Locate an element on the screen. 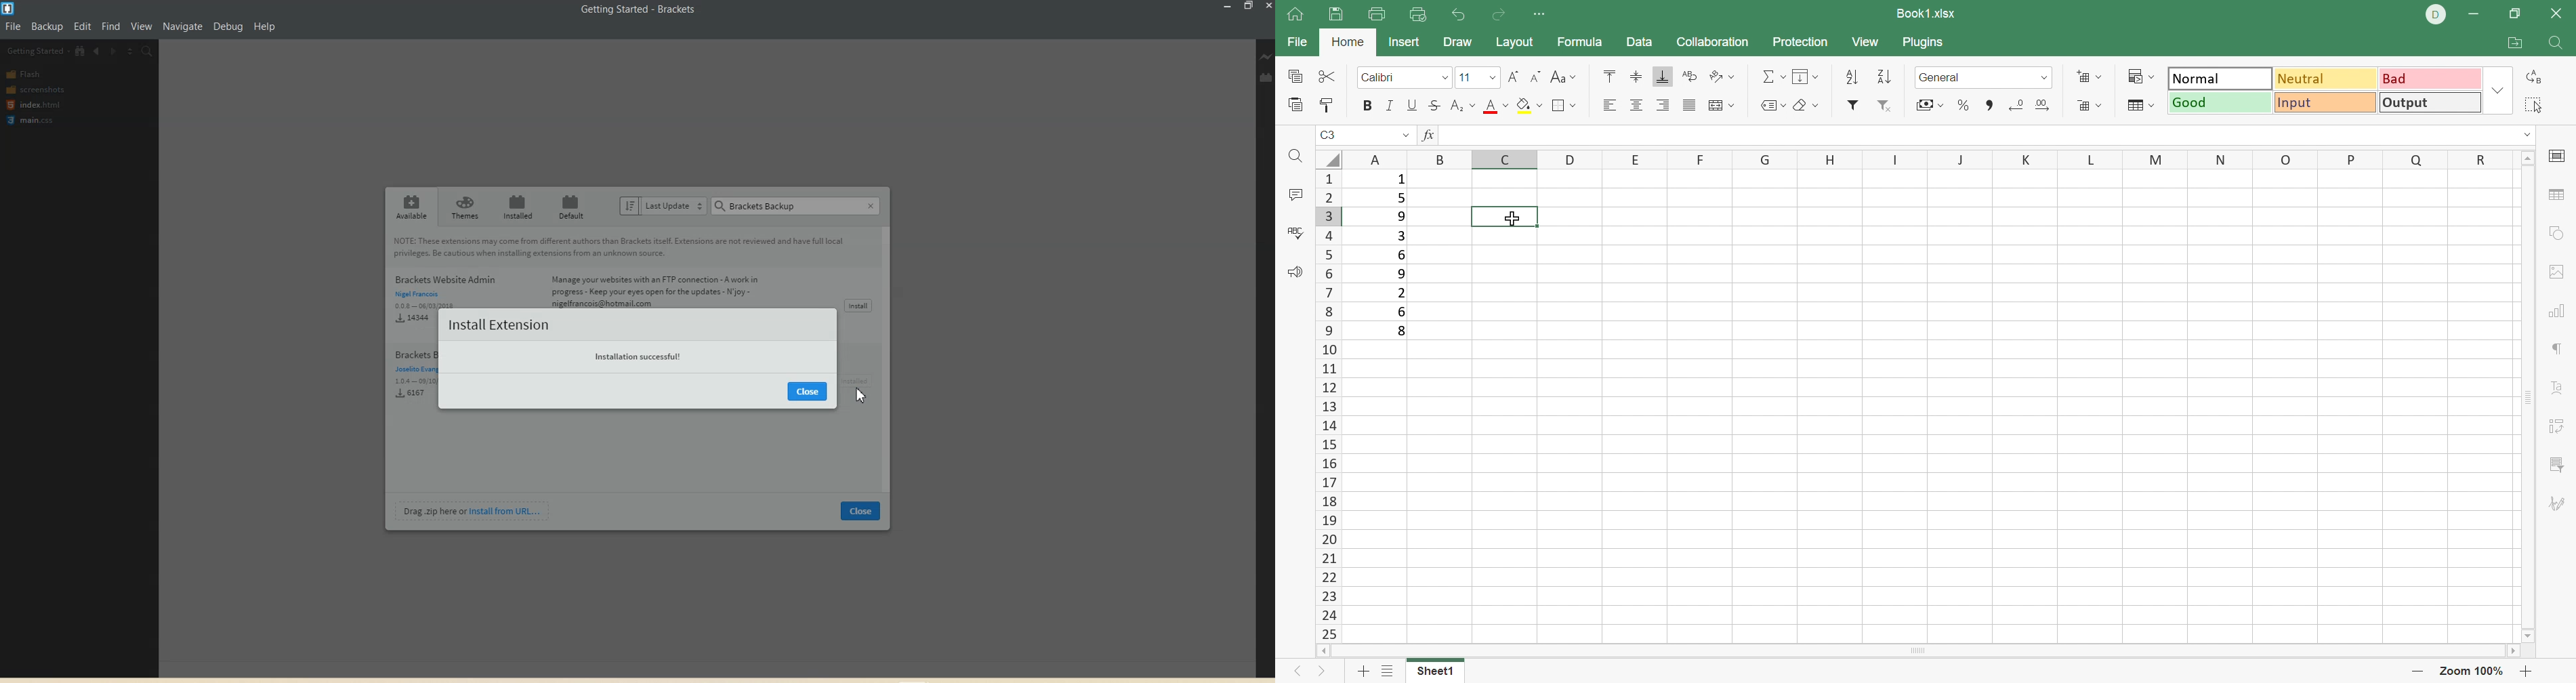 This screenshot has height=700, width=2576. Draw is located at coordinates (1460, 40).